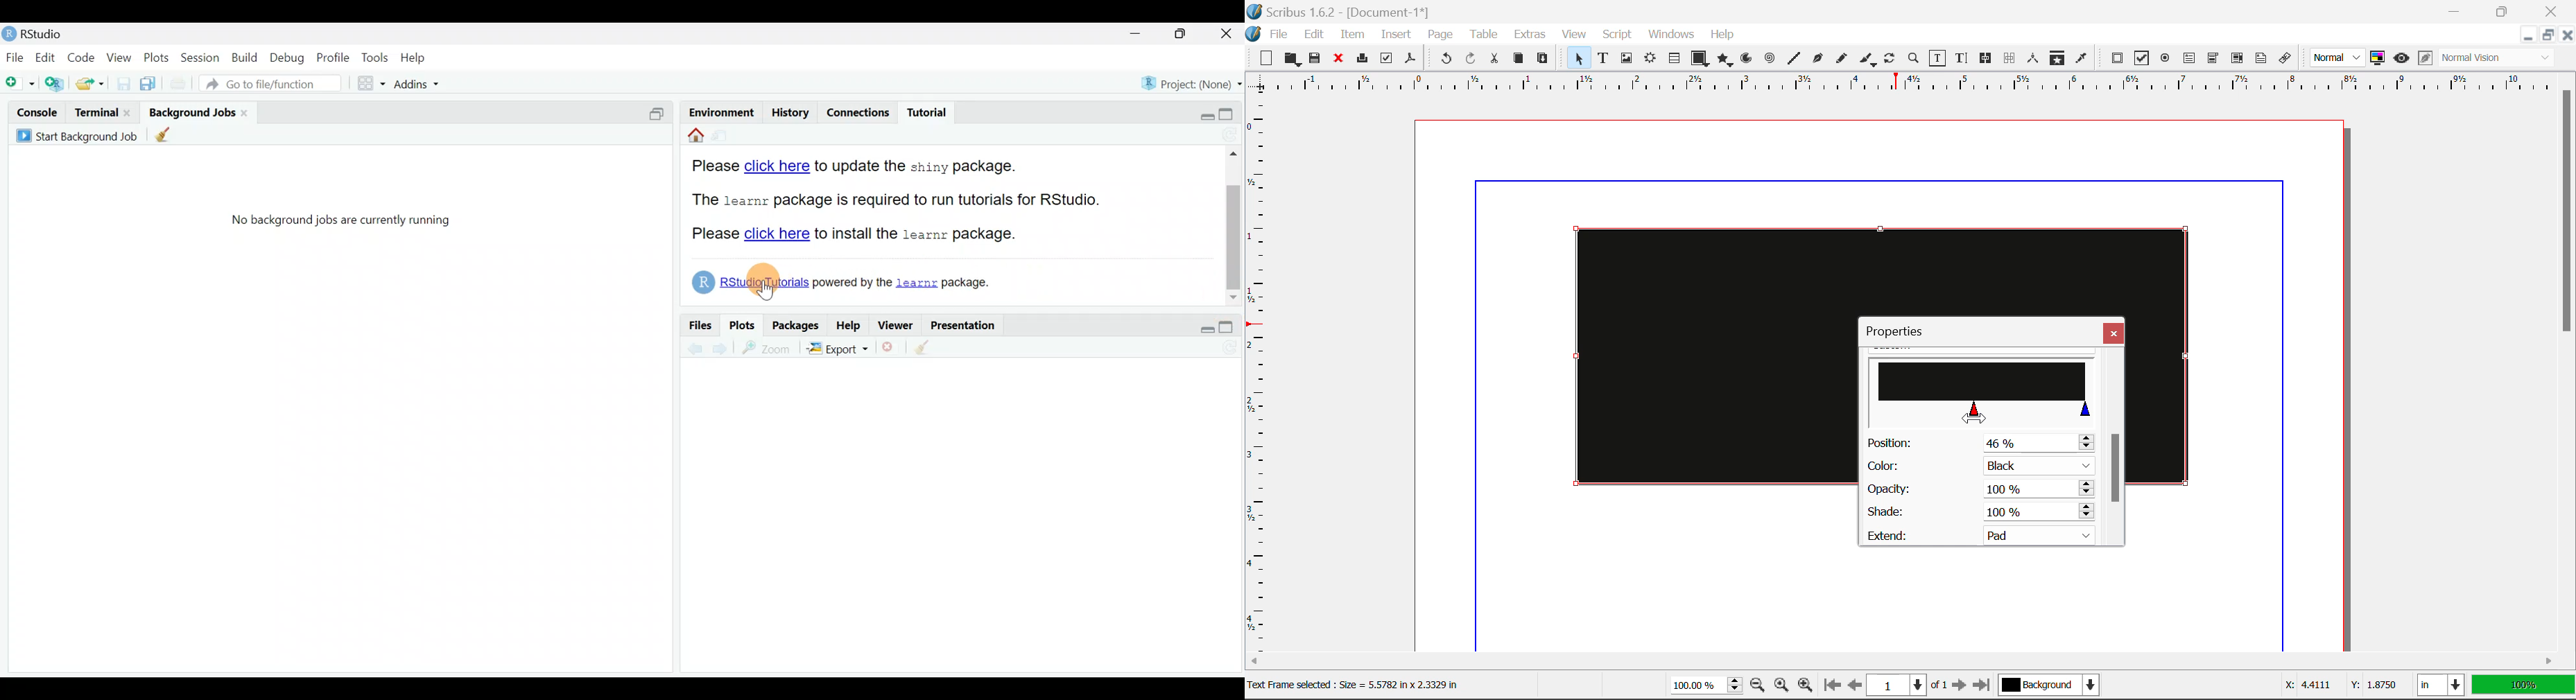 This screenshot has width=2576, height=700. What do you see at coordinates (1964, 58) in the screenshot?
I see `Edit Text with Story Editor` at bounding box center [1964, 58].